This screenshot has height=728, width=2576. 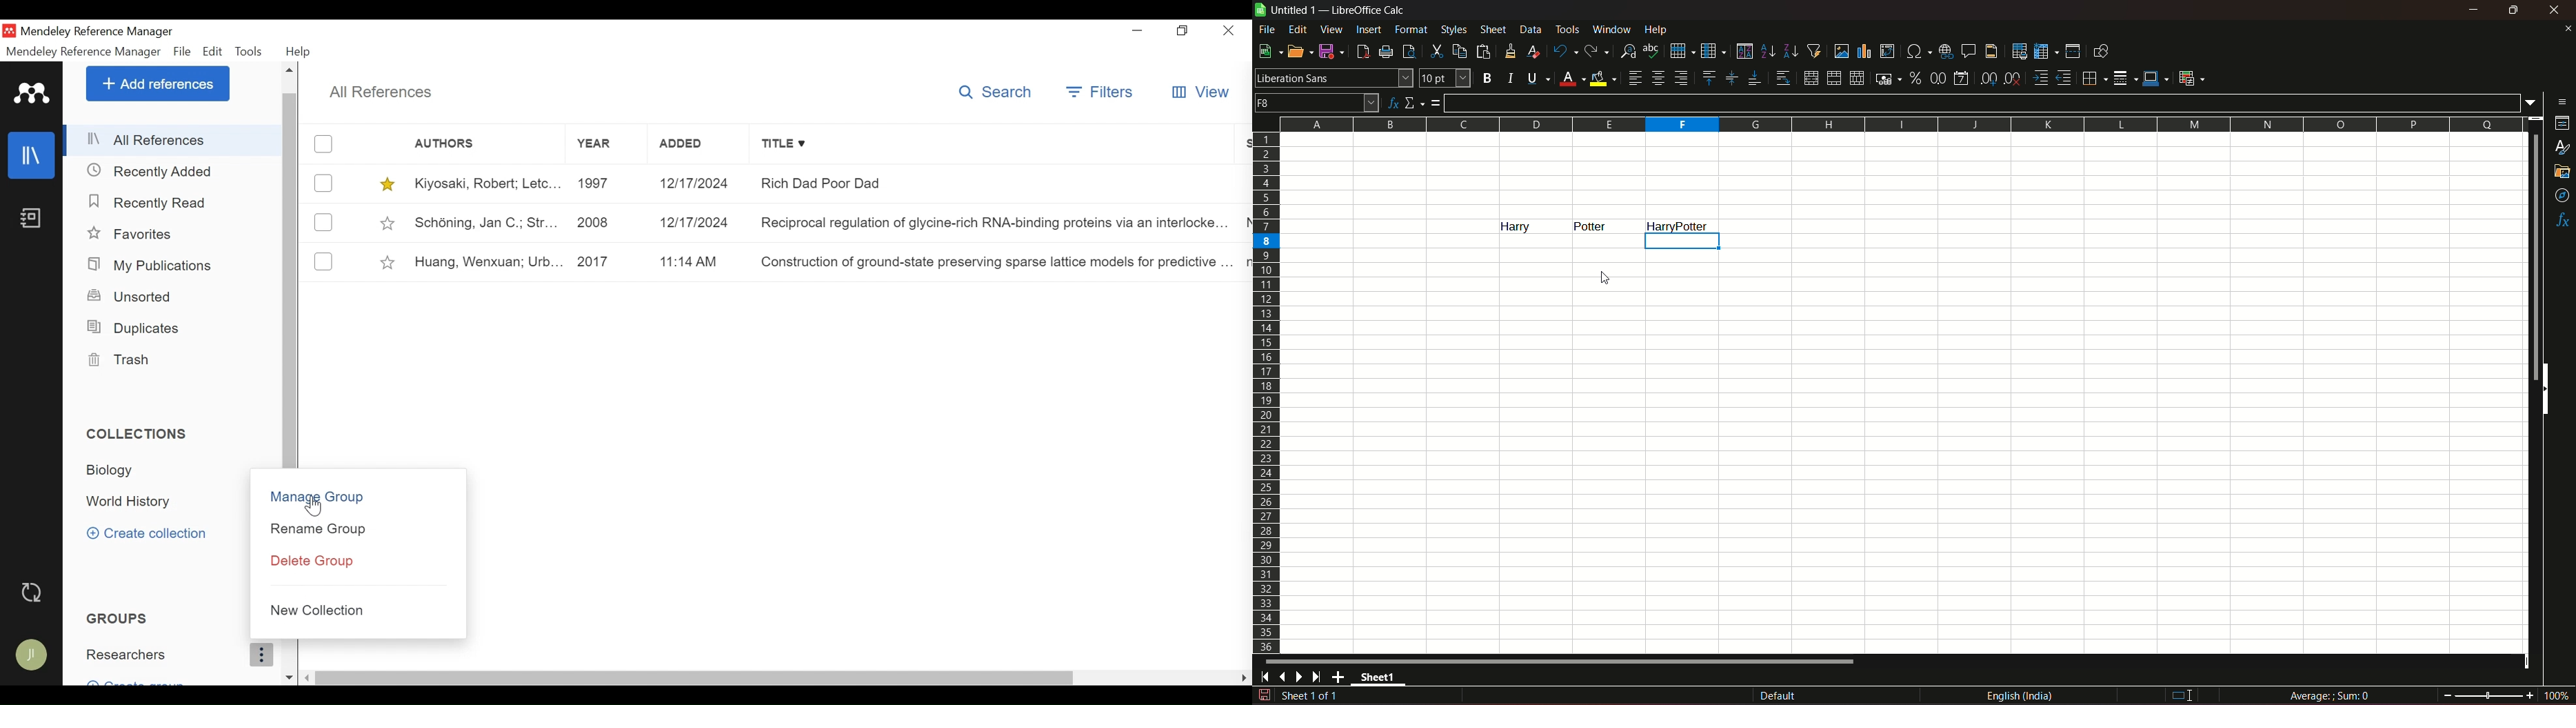 I want to click on underline, so click(x=1538, y=78).